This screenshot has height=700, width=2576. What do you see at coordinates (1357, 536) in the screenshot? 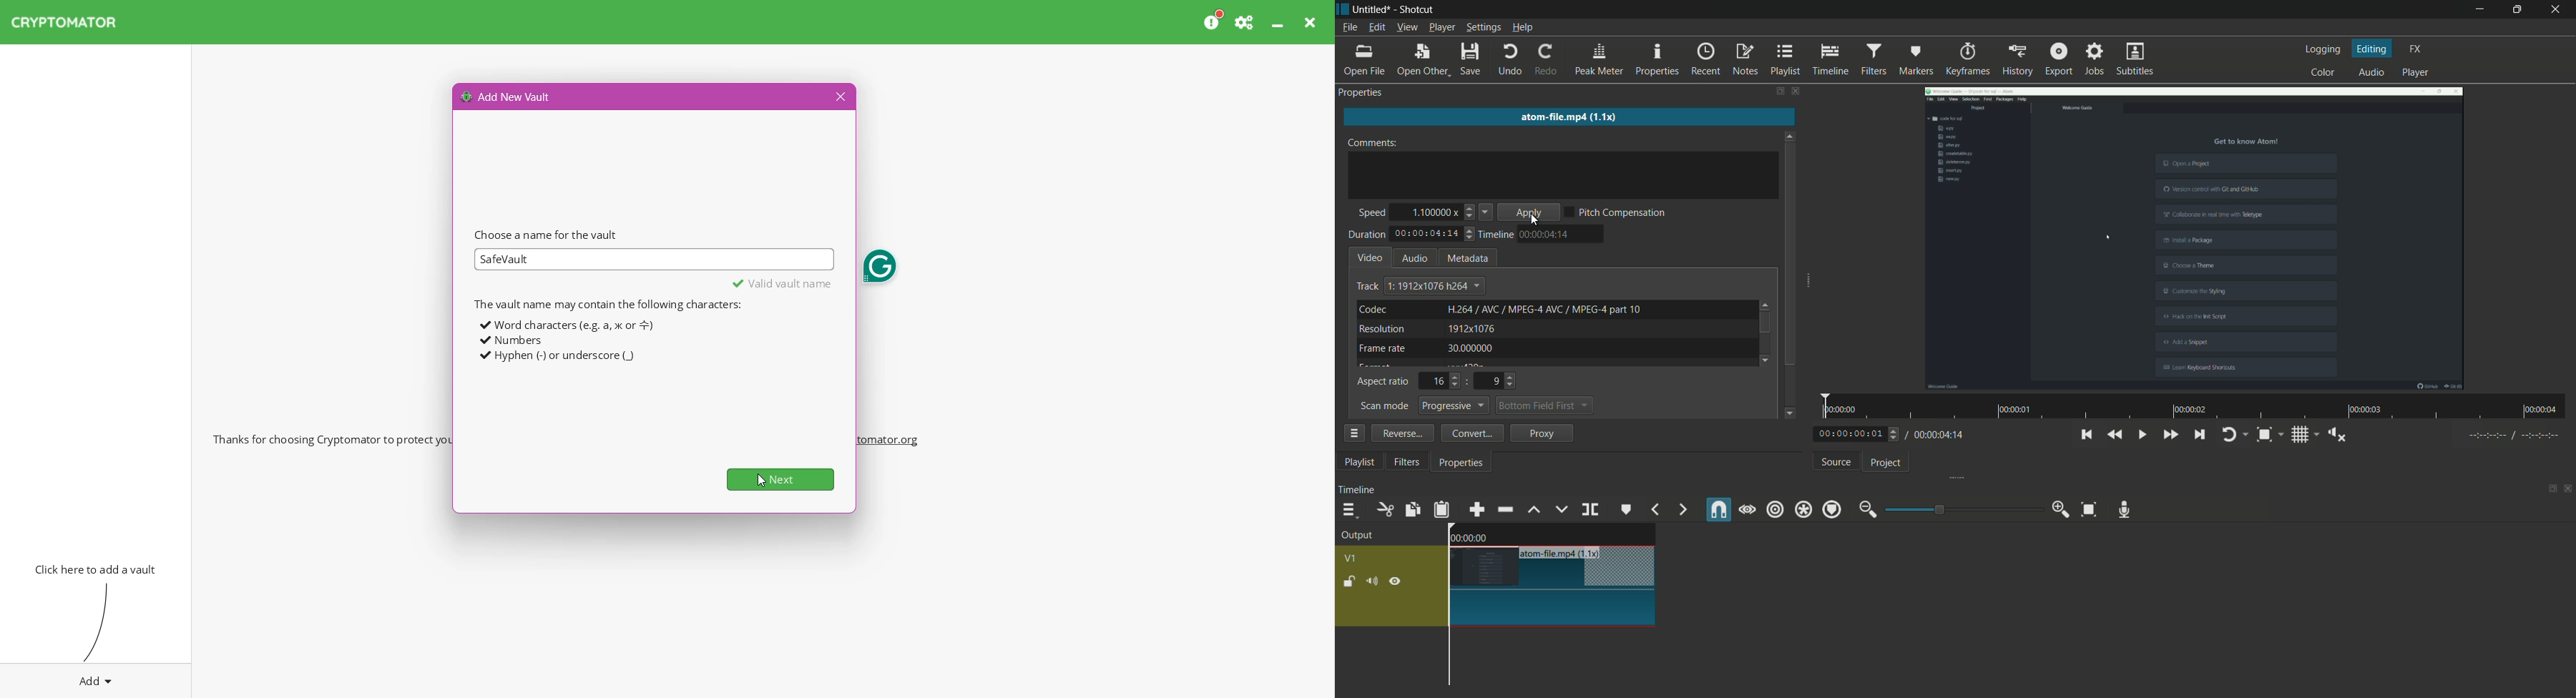
I see `output` at bounding box center [1357, 536].